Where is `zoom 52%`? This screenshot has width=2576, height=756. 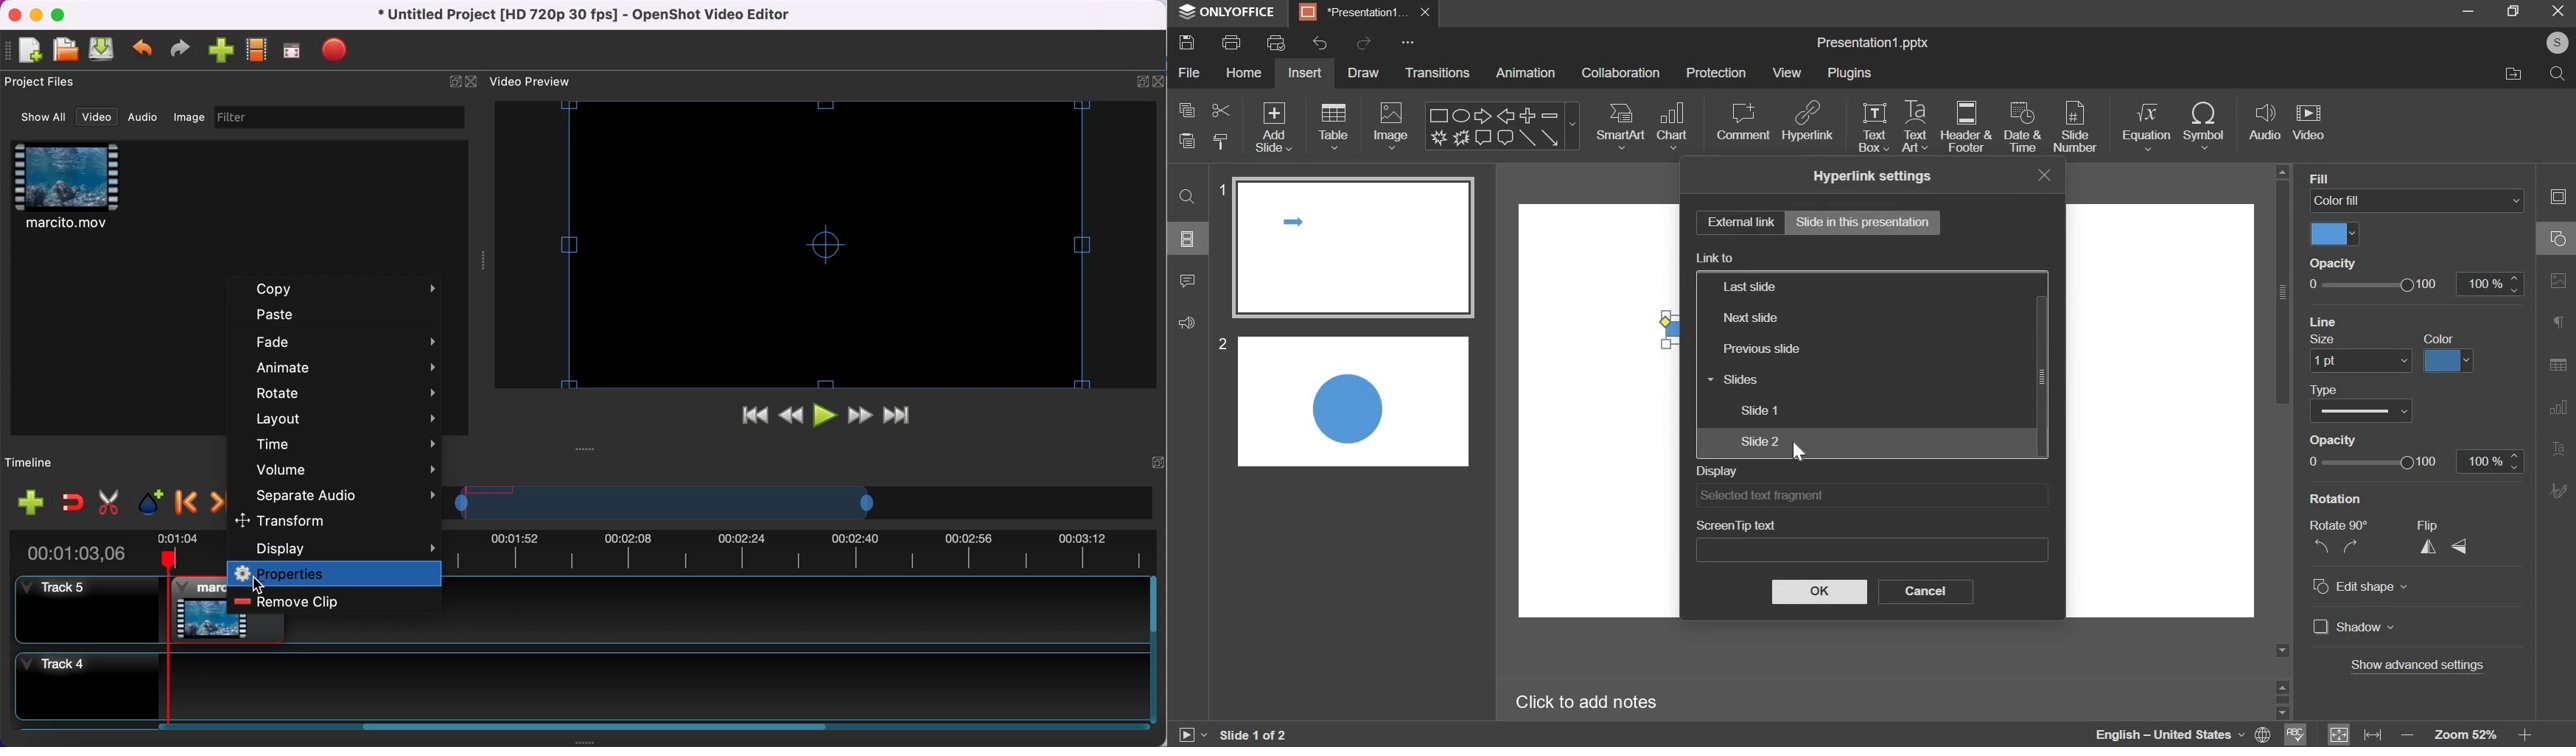
zoom 52% is located at coordinates (2464, 734).